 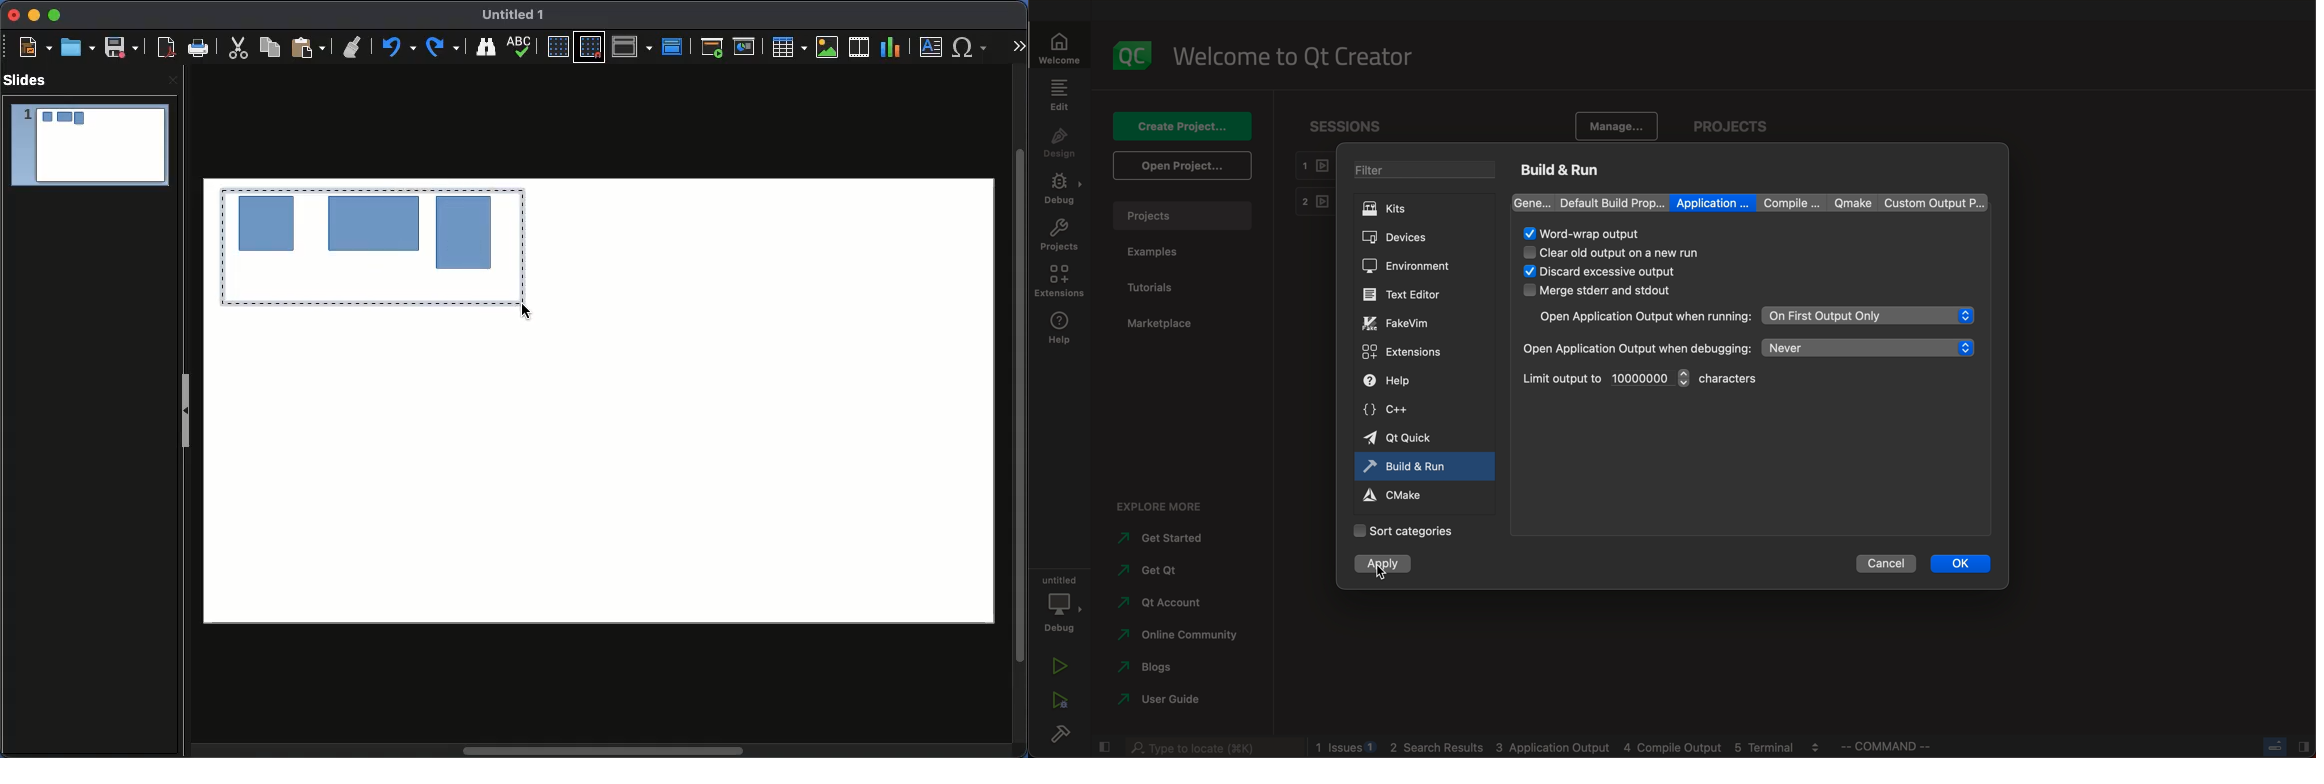 I want to click on debug, so click(x=1060, y=188).